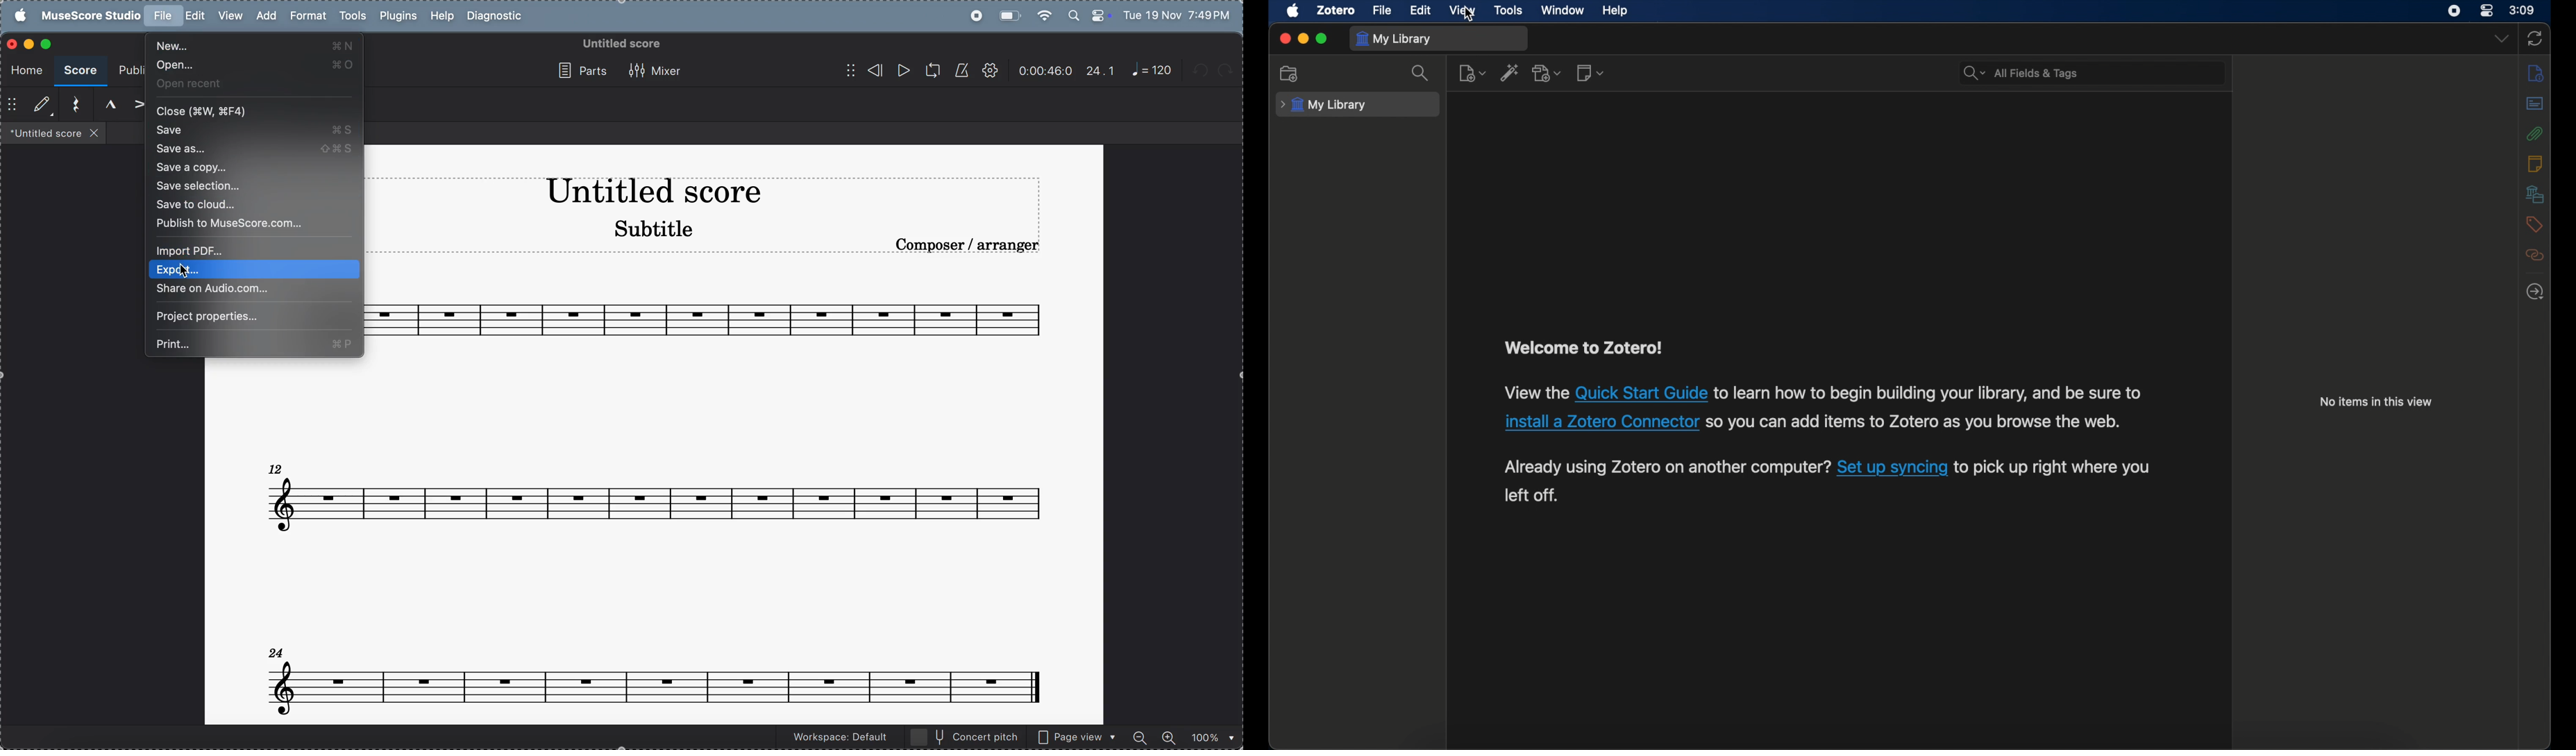 The height and width of the screenshot is (756, 2576). I want to click on metronnome, so click(960, 70).